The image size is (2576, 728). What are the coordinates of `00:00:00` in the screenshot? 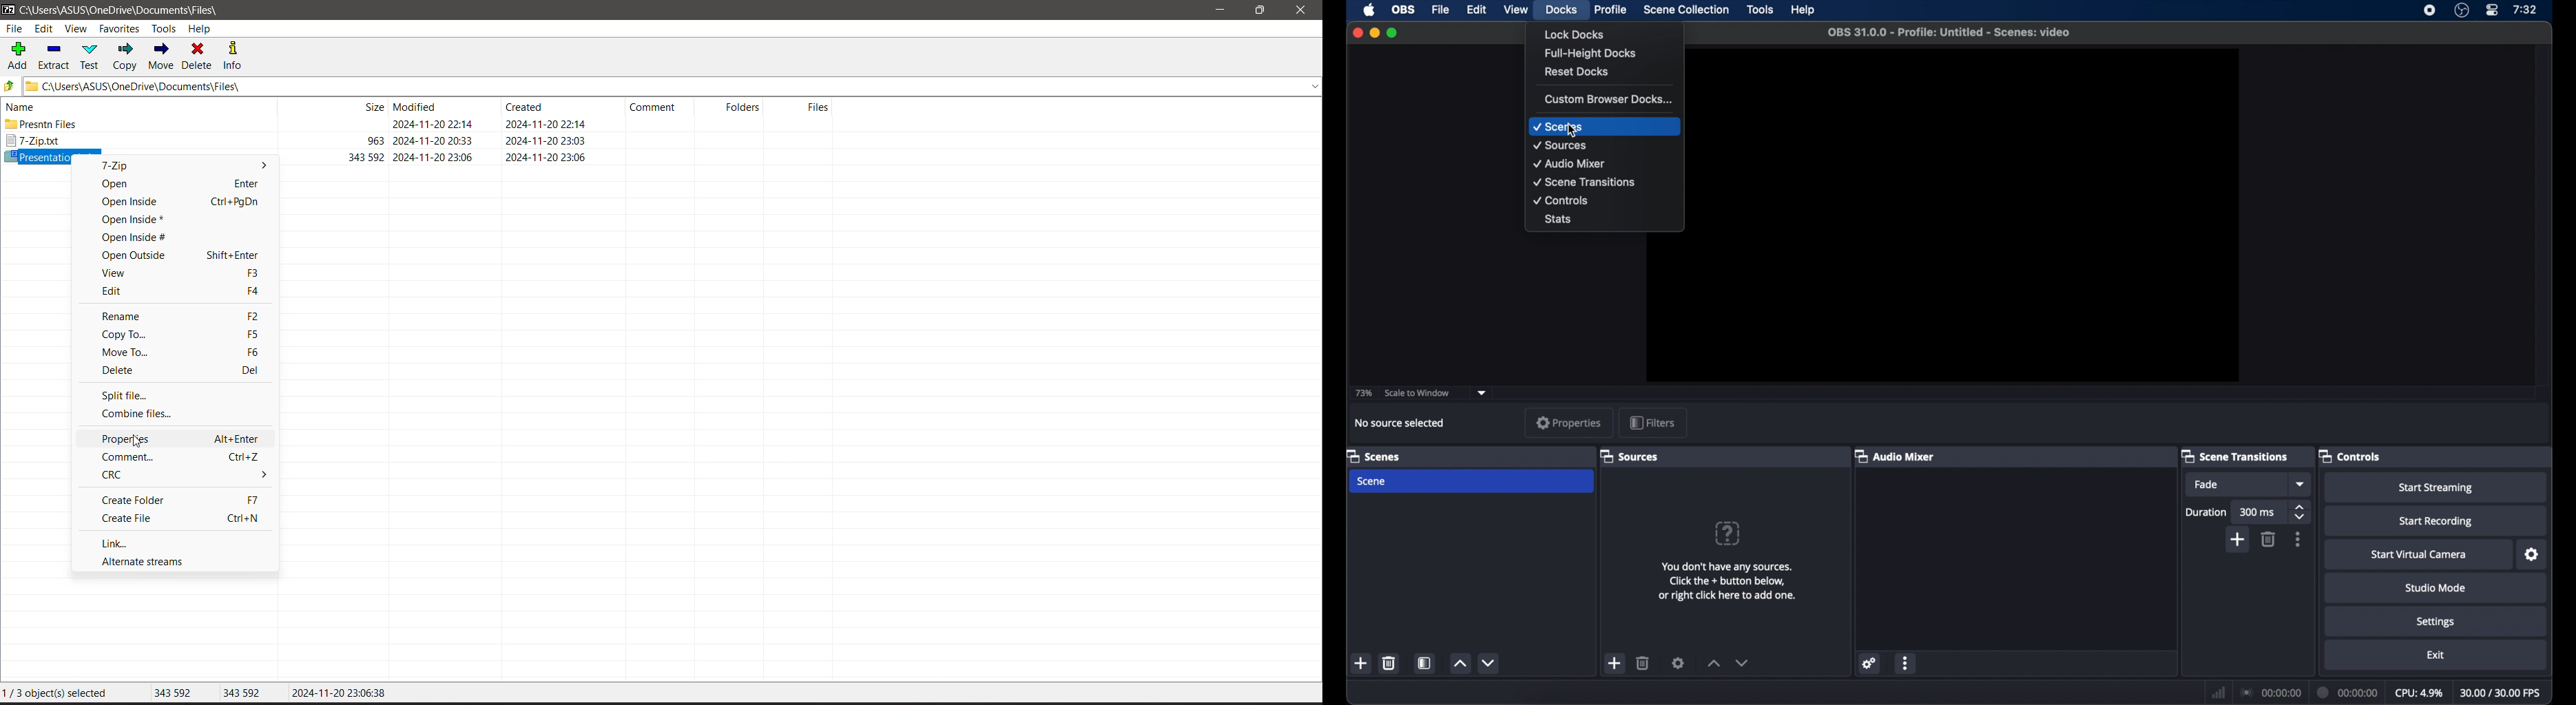 It's located at (2348, 691).